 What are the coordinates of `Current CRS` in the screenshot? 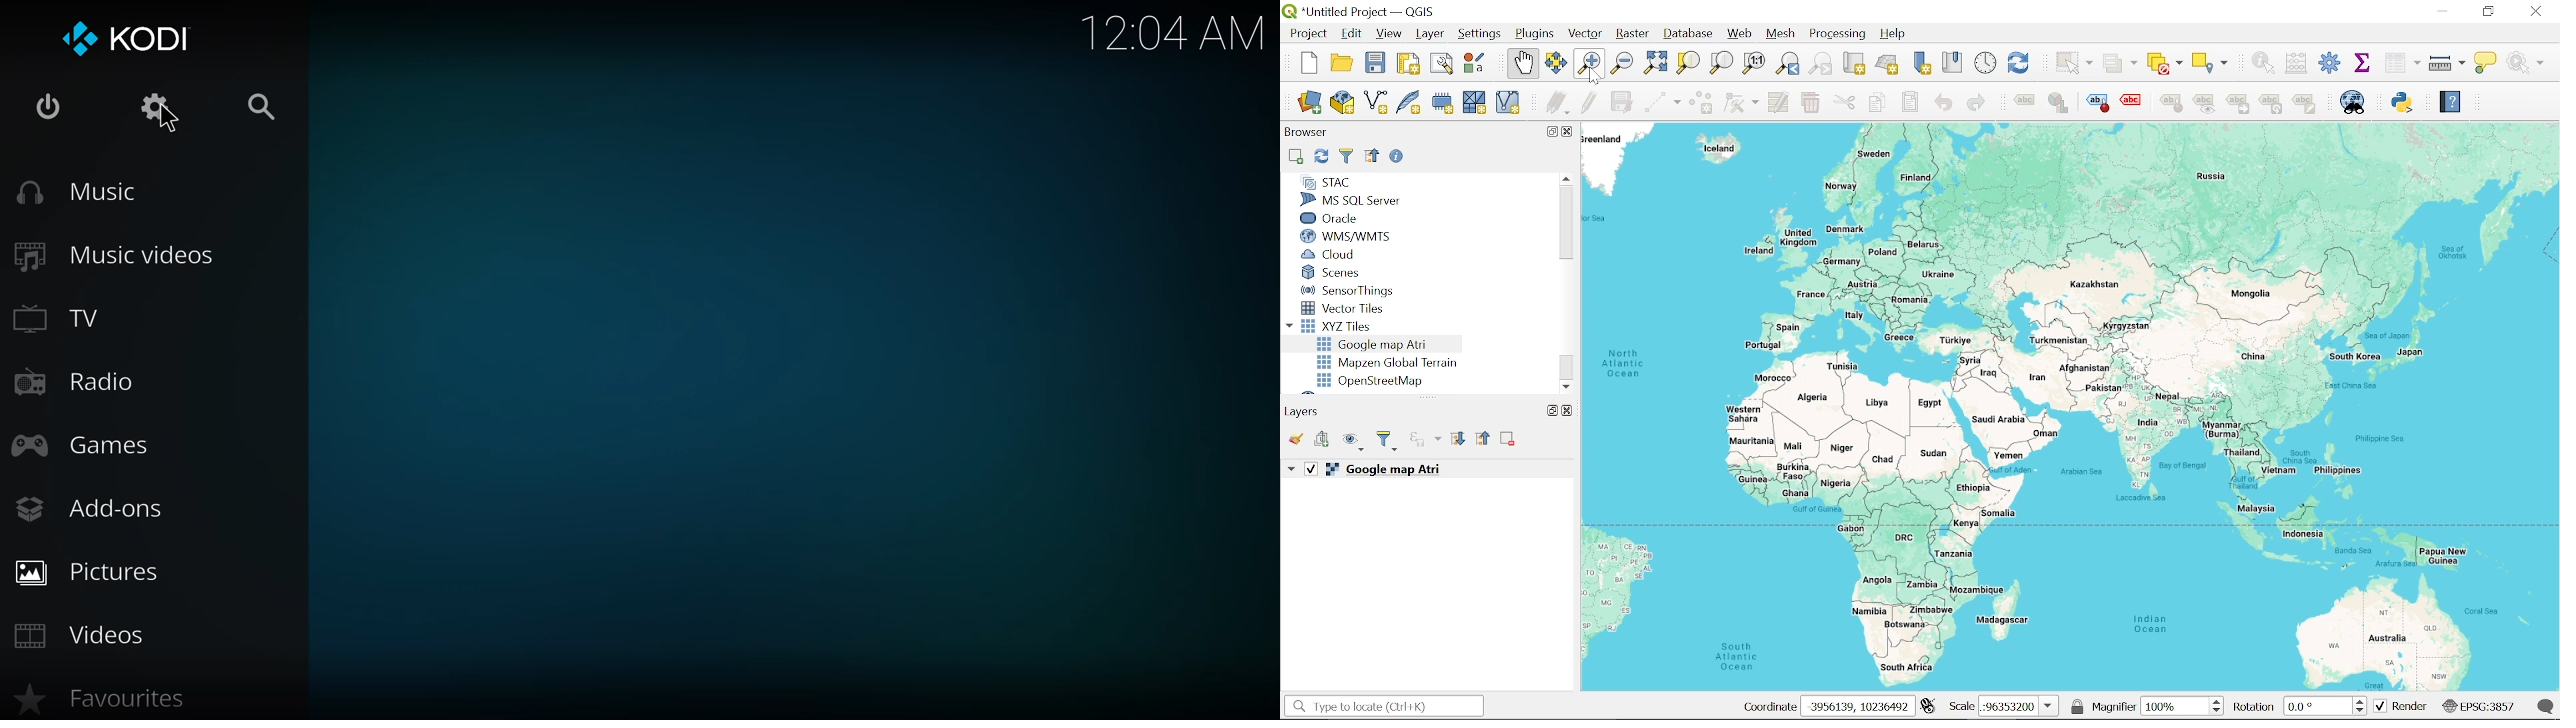 It's located at (2478, 705).